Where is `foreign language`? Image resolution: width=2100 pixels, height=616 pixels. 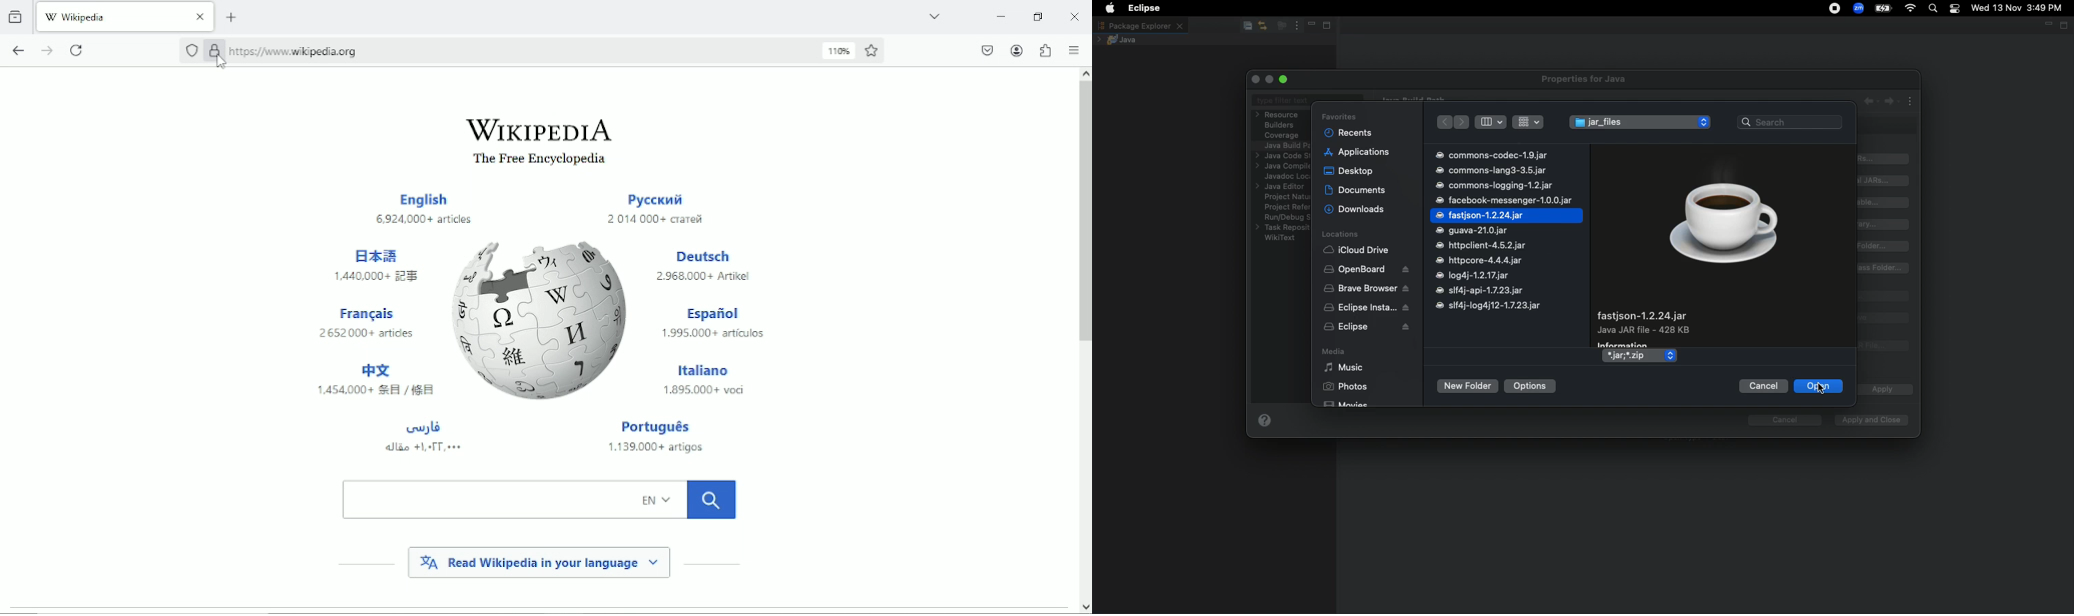
foreign language is located at coordinates (423, 436).